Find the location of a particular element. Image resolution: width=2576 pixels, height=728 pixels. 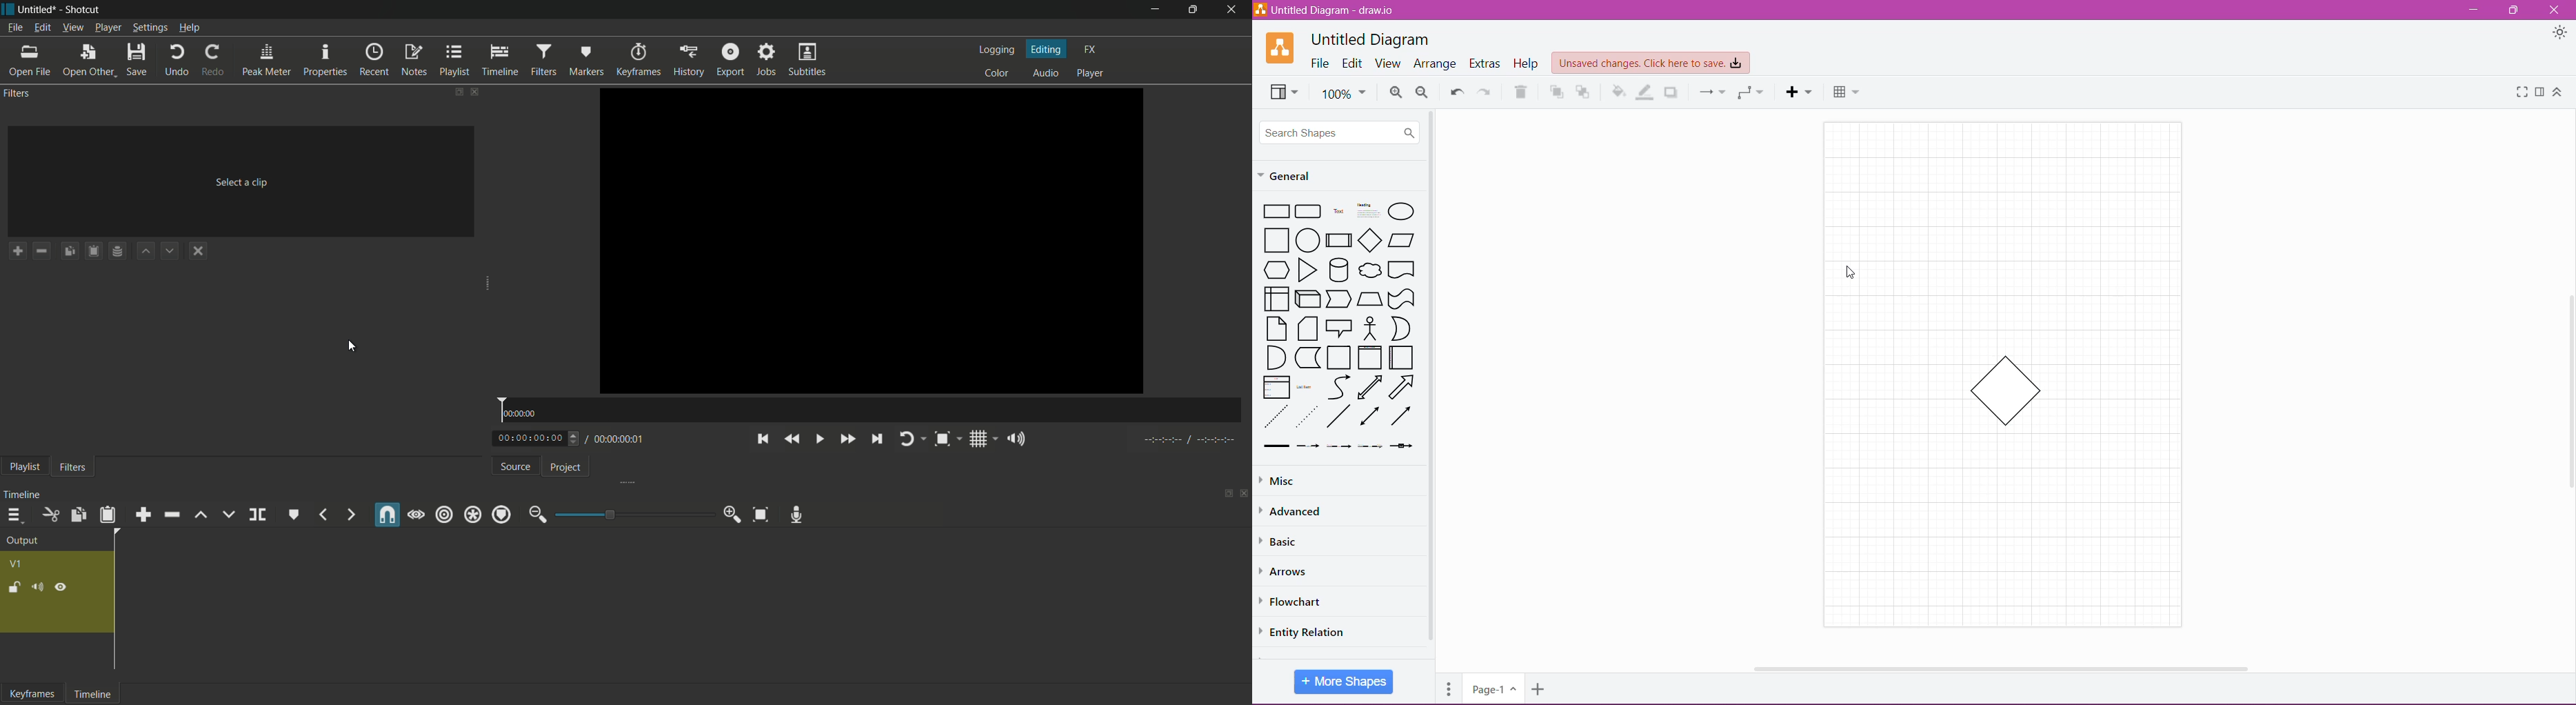

View is located at coordinates (1389, 63).